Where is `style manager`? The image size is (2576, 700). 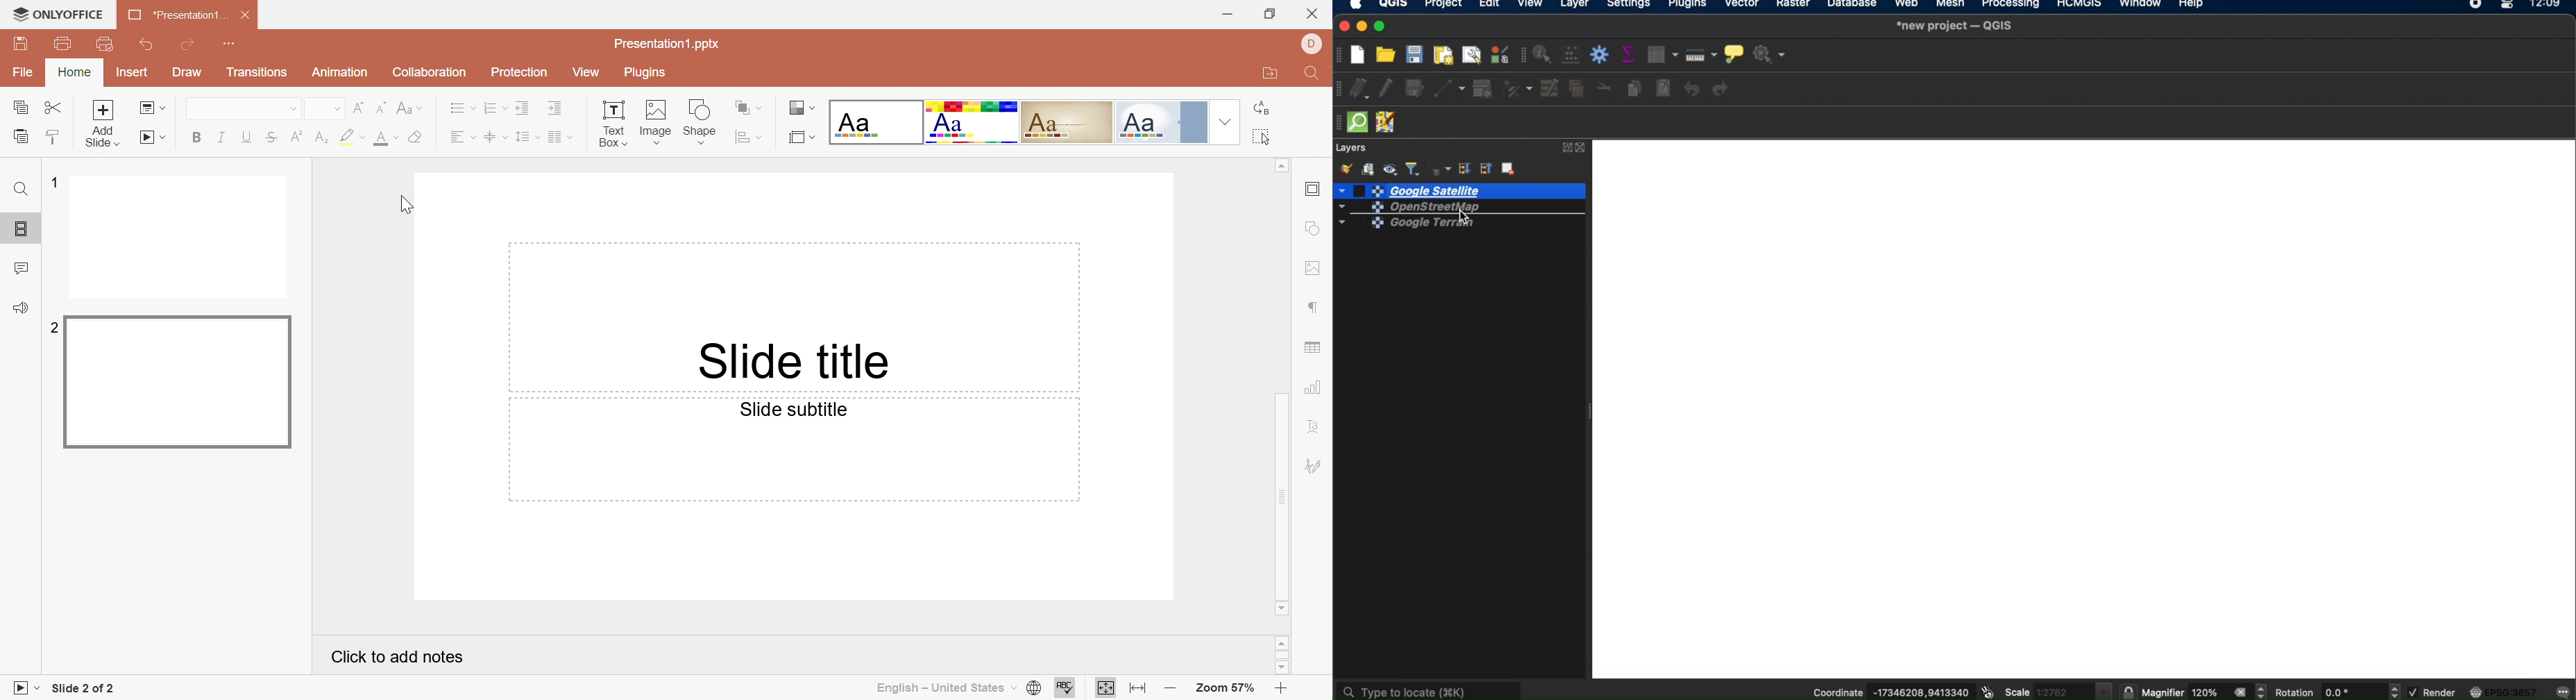
style manager is located at coordinates (1499, 55).